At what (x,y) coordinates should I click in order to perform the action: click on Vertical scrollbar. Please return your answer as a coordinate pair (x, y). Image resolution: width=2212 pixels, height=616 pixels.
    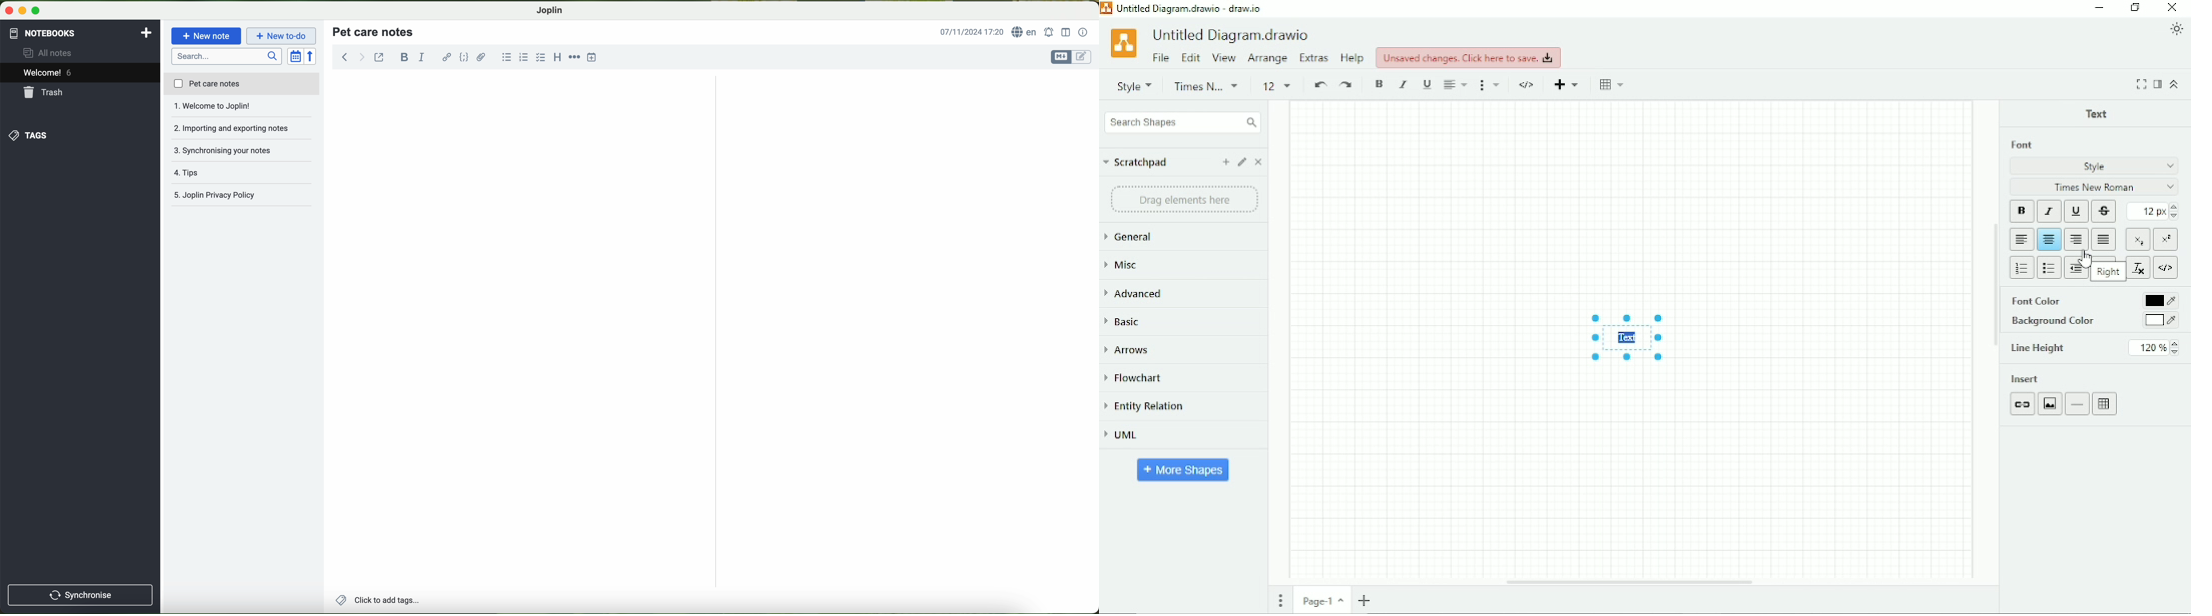
    Looking at the image, I should click on (1995, 284).